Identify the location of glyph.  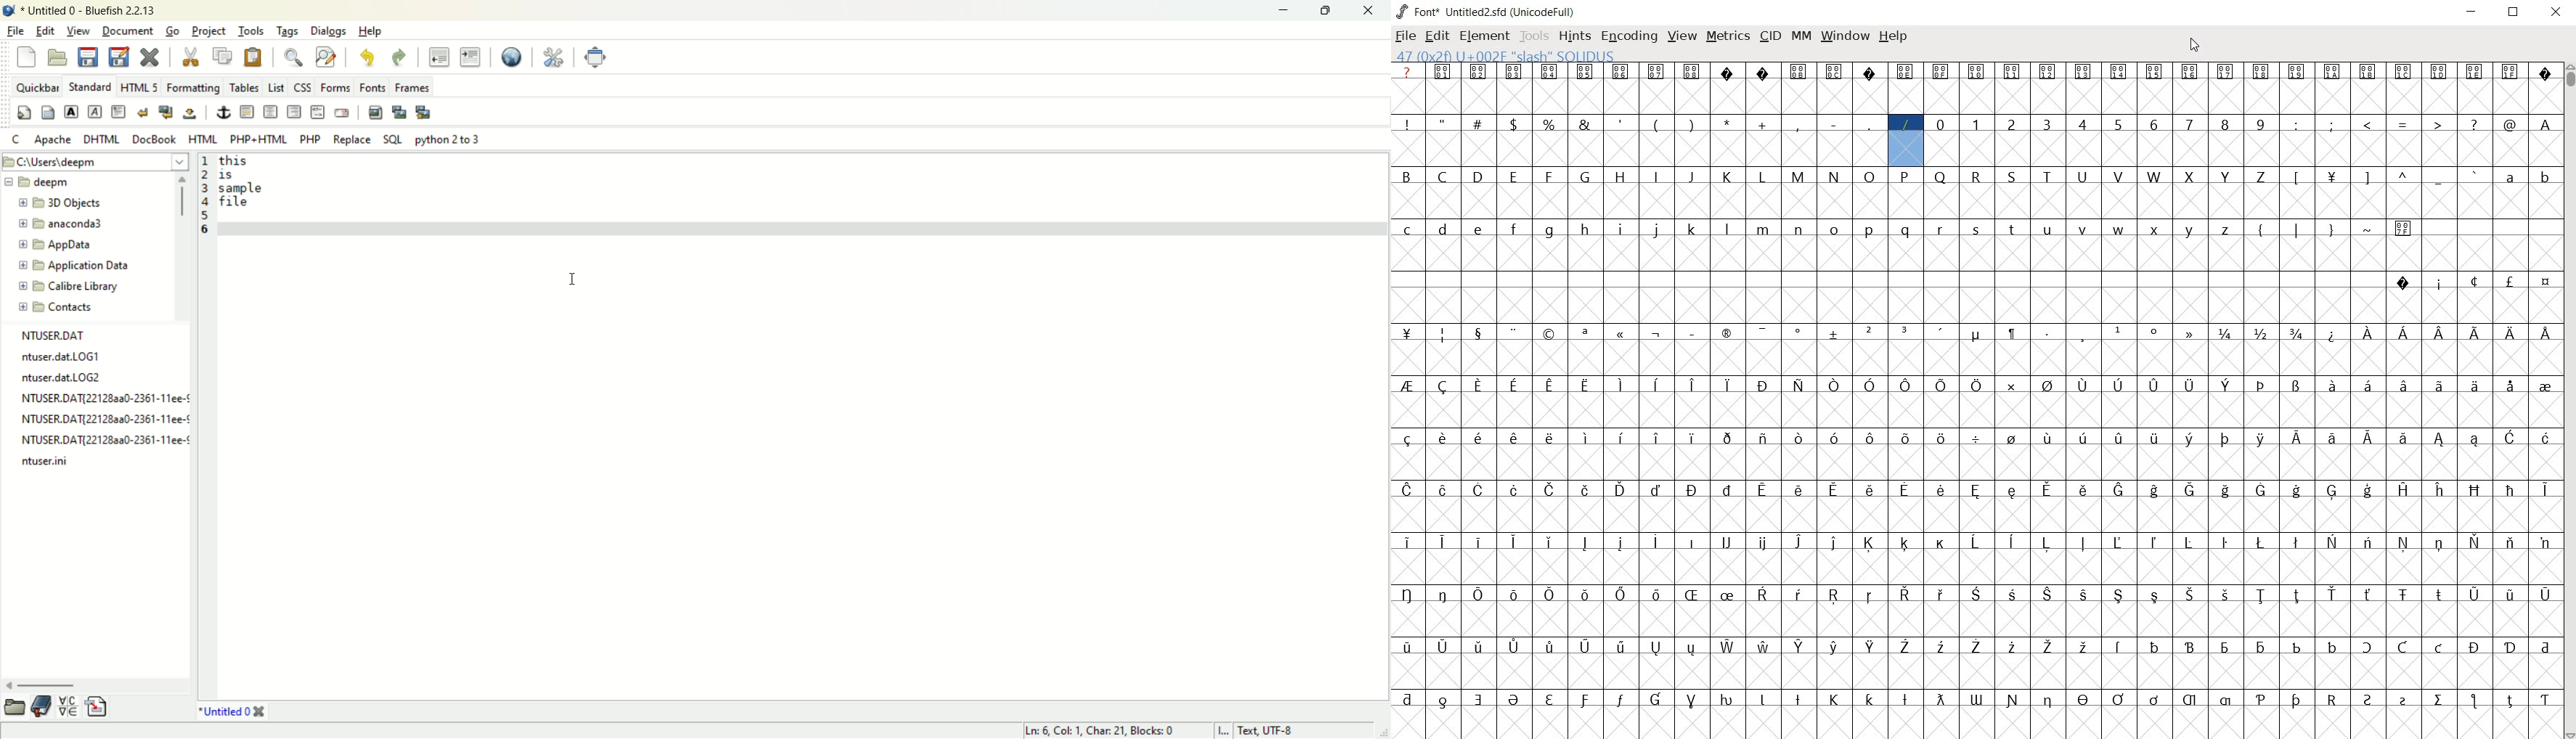
(2546, 282).